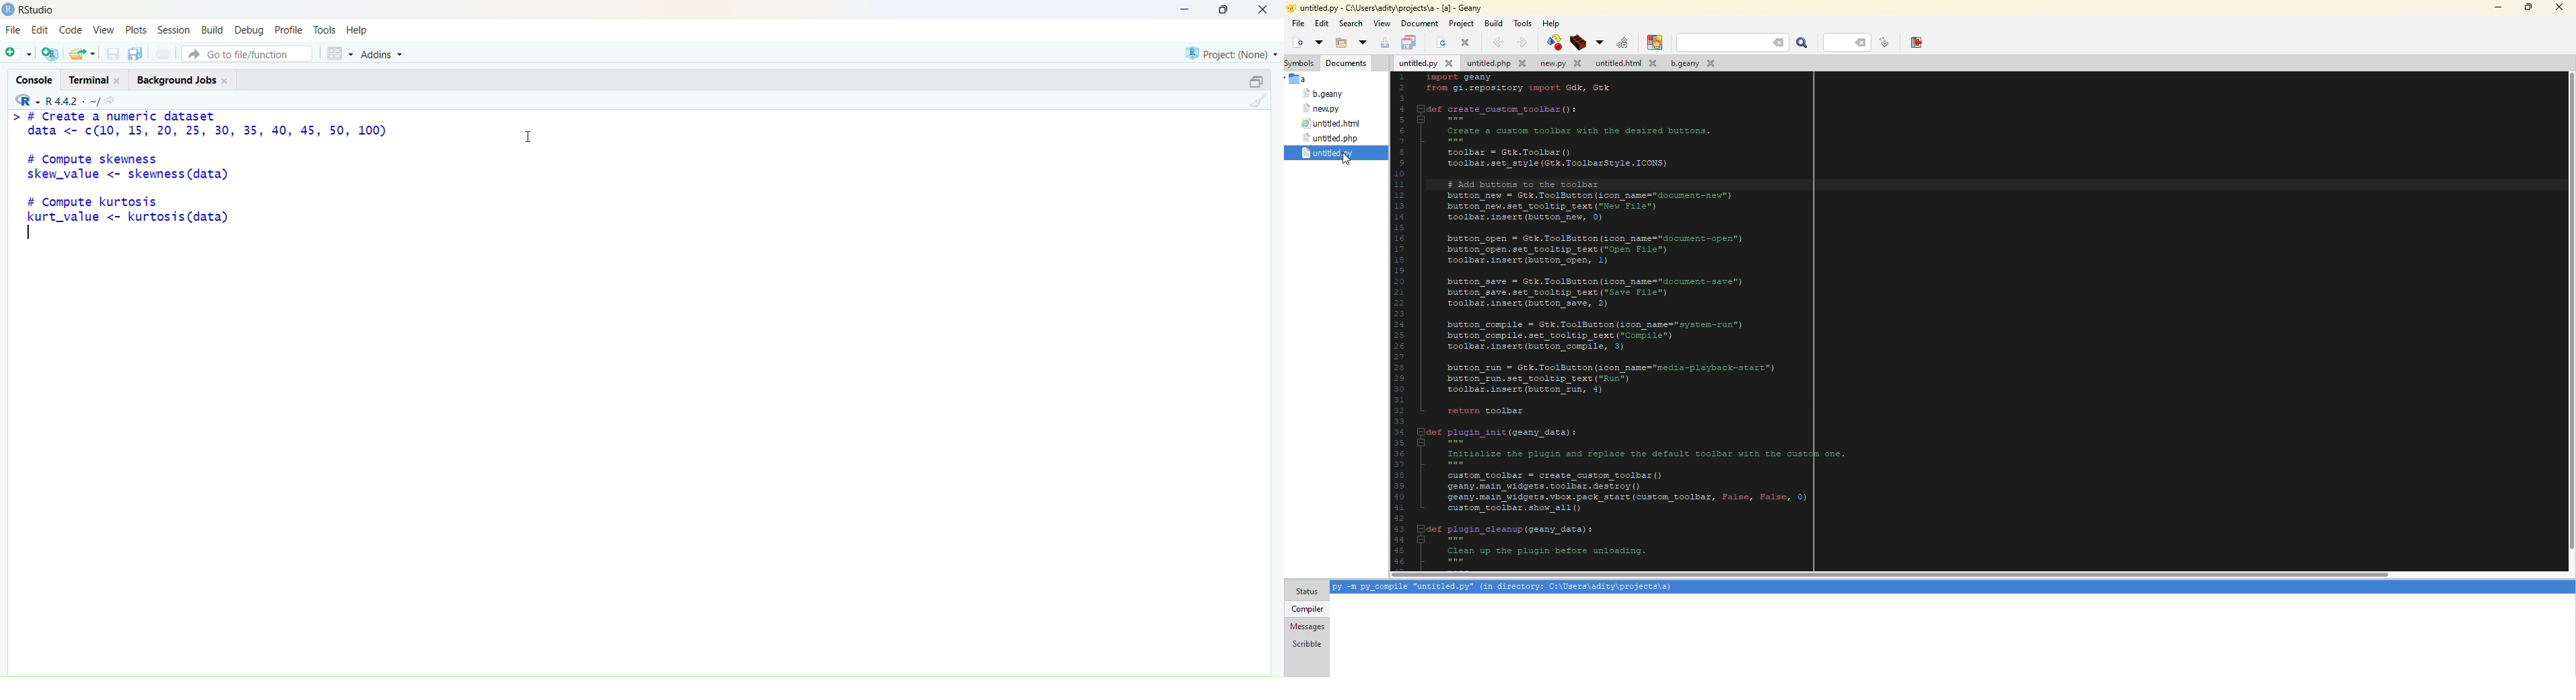 The width and height of the screenshot is (2576, 700). What do you see at coordinates (1565, 63) in the screenshot?
I see `new.py` at bounding box center [1565, 63].